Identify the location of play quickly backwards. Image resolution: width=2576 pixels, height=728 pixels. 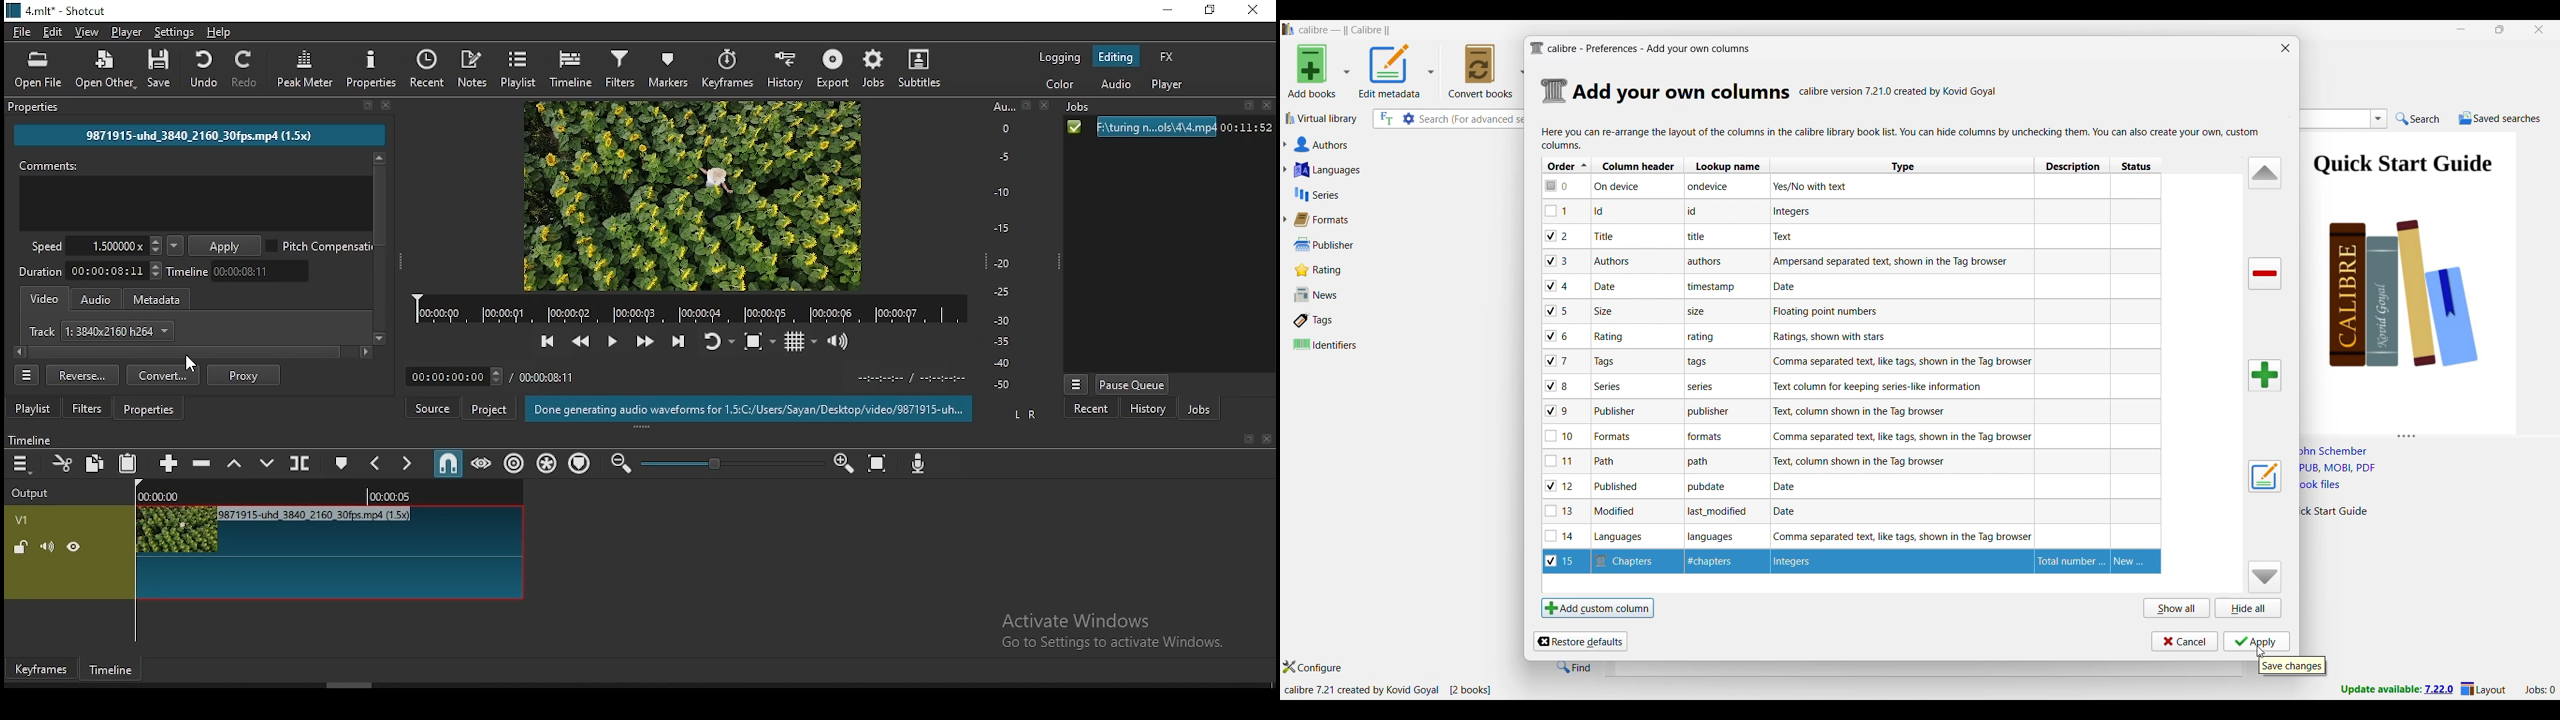
(580, 342).